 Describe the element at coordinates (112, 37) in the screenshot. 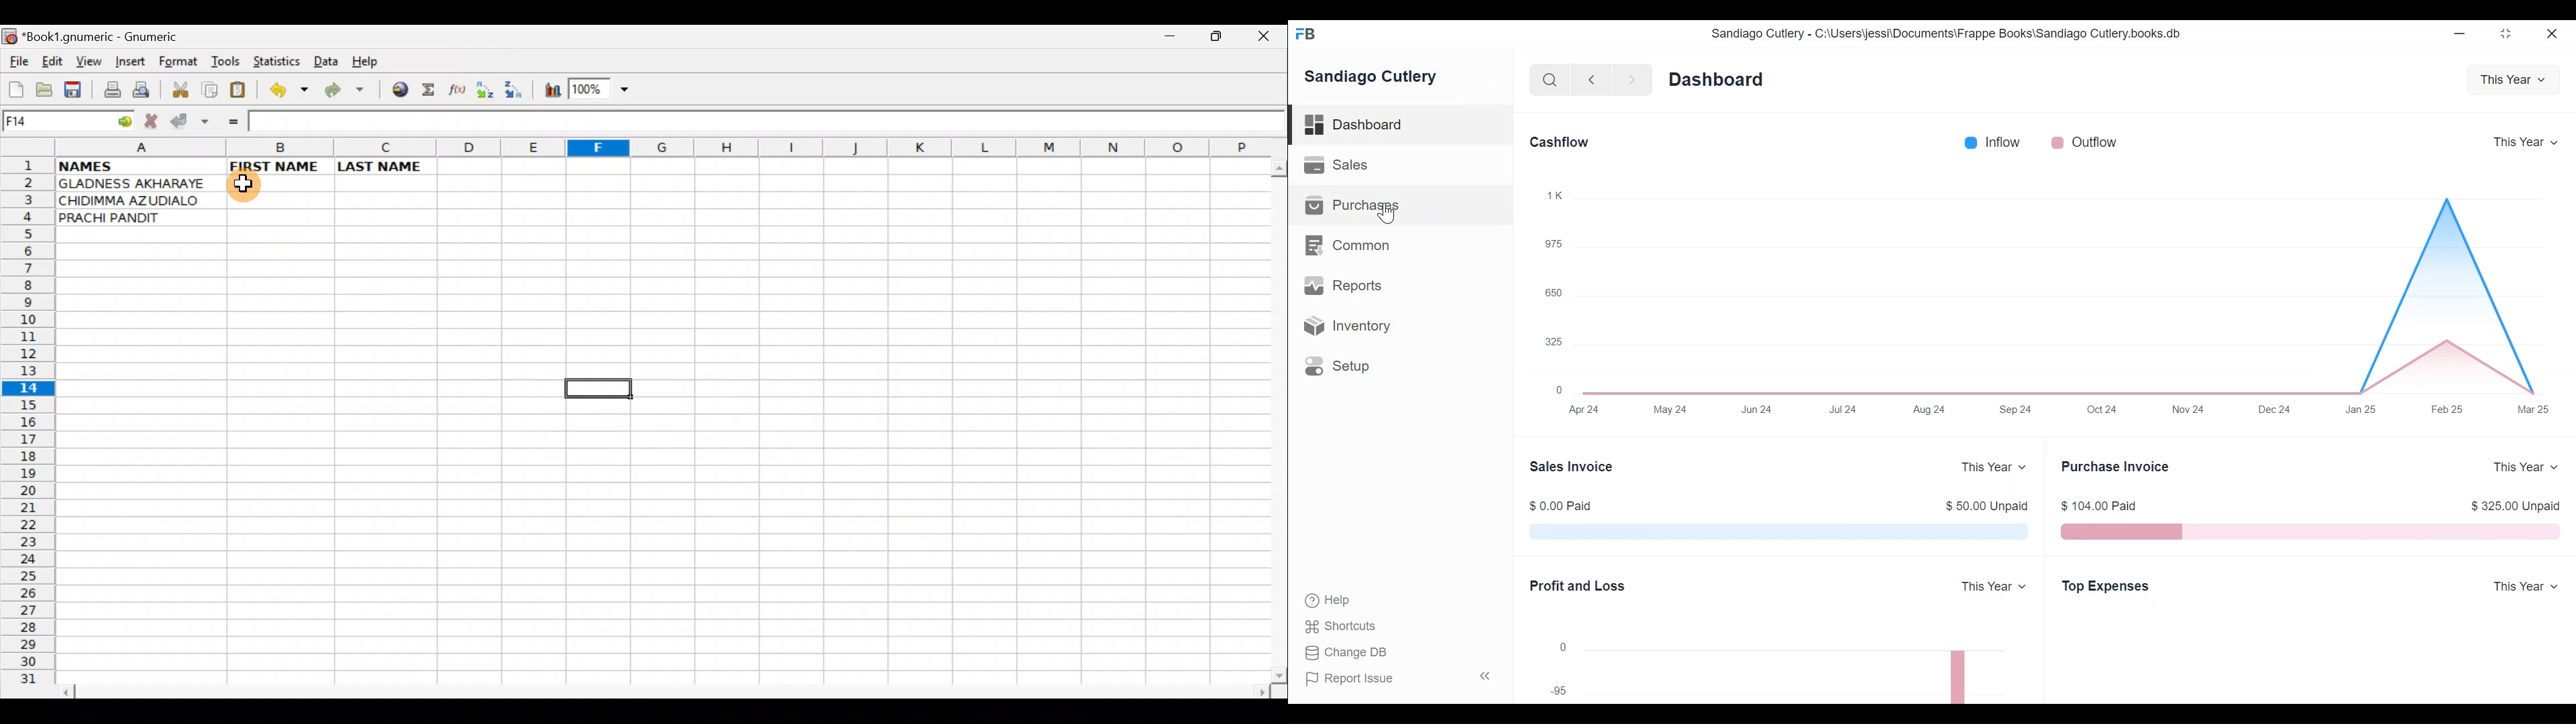

I see `*Book1.gnumeric - Gnumeric` at that location.